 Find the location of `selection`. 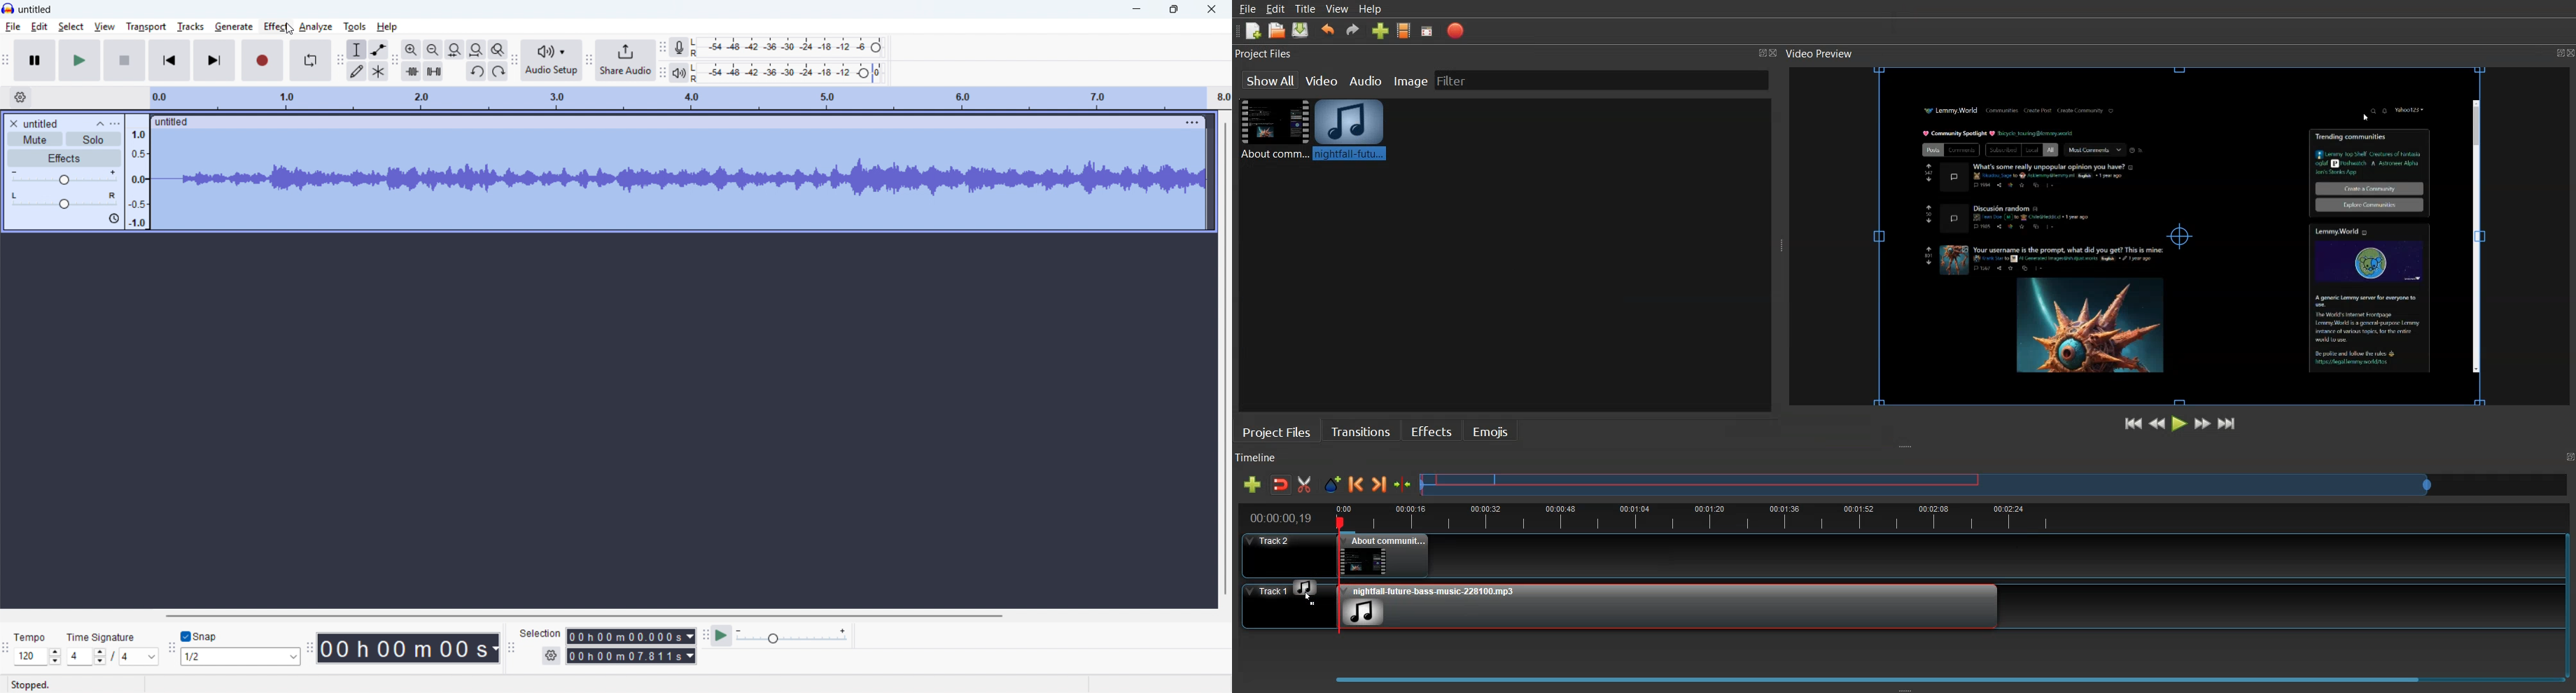

selection is located at coordinates (540, 633).